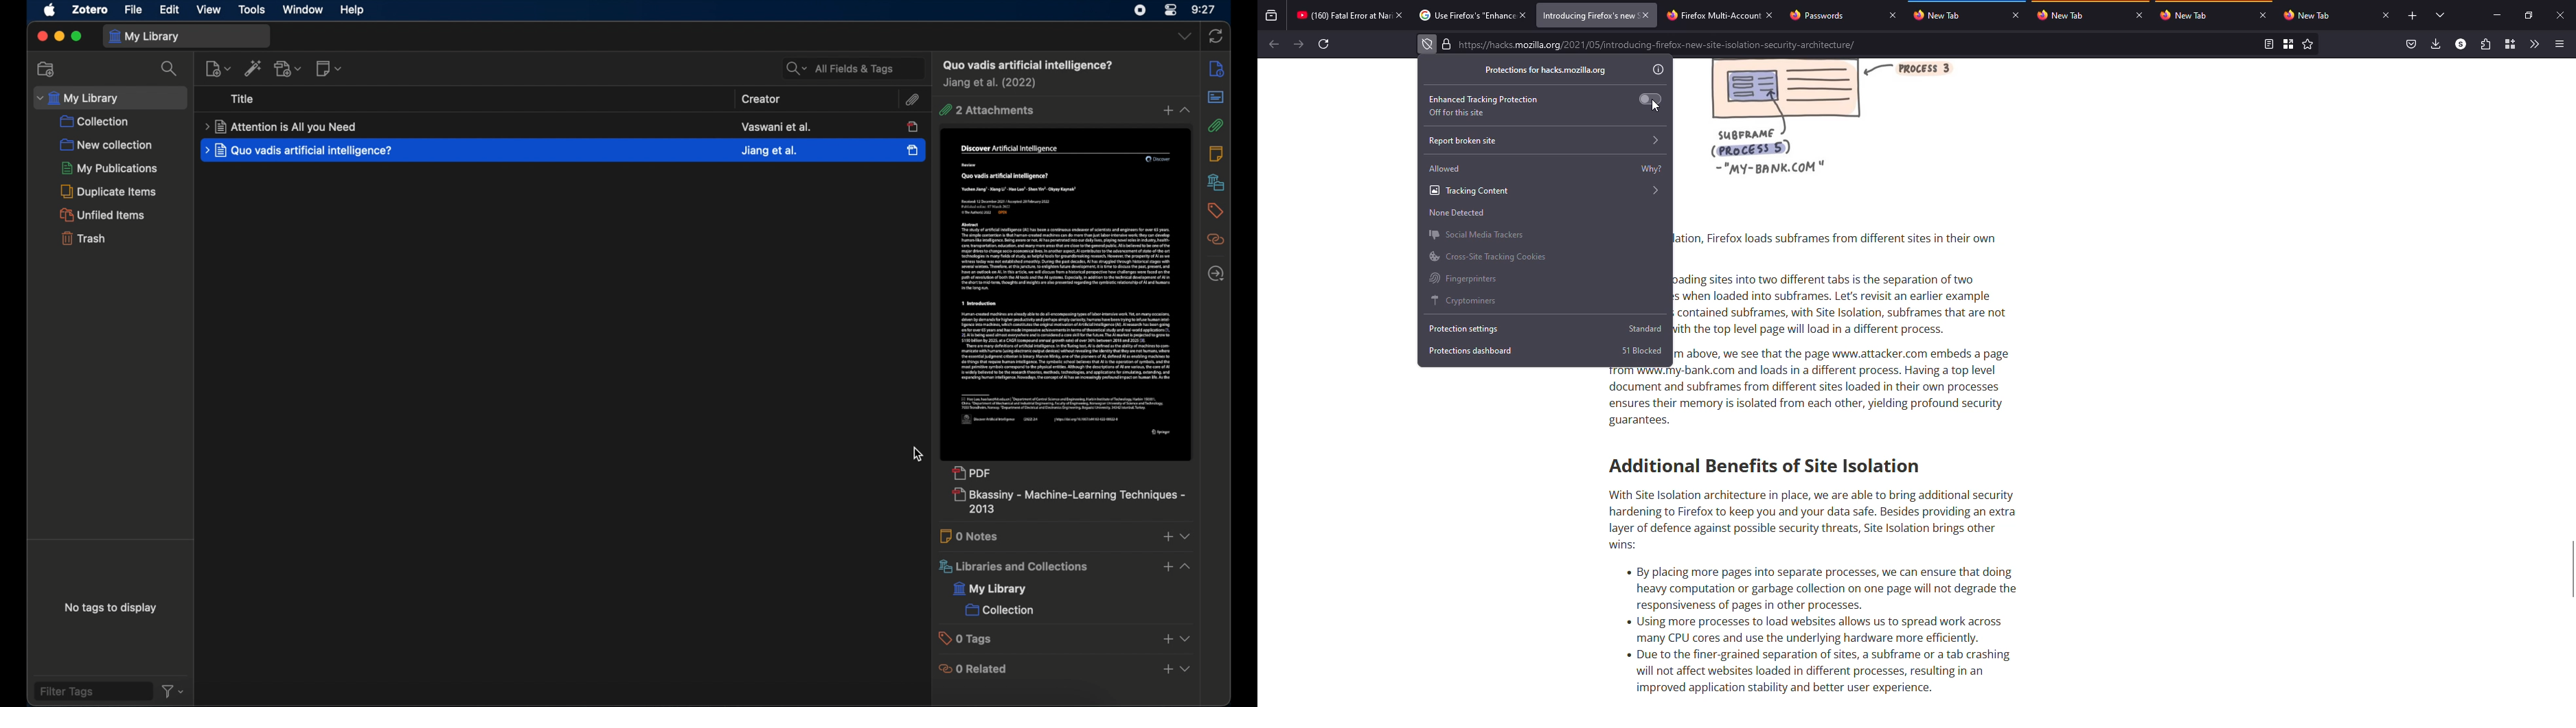 Image resolution: width=2576 pixels, height=728 pixels. Describe the element at coordinates (2410, 44) in the screenshot. I see `save to packet` at that location.